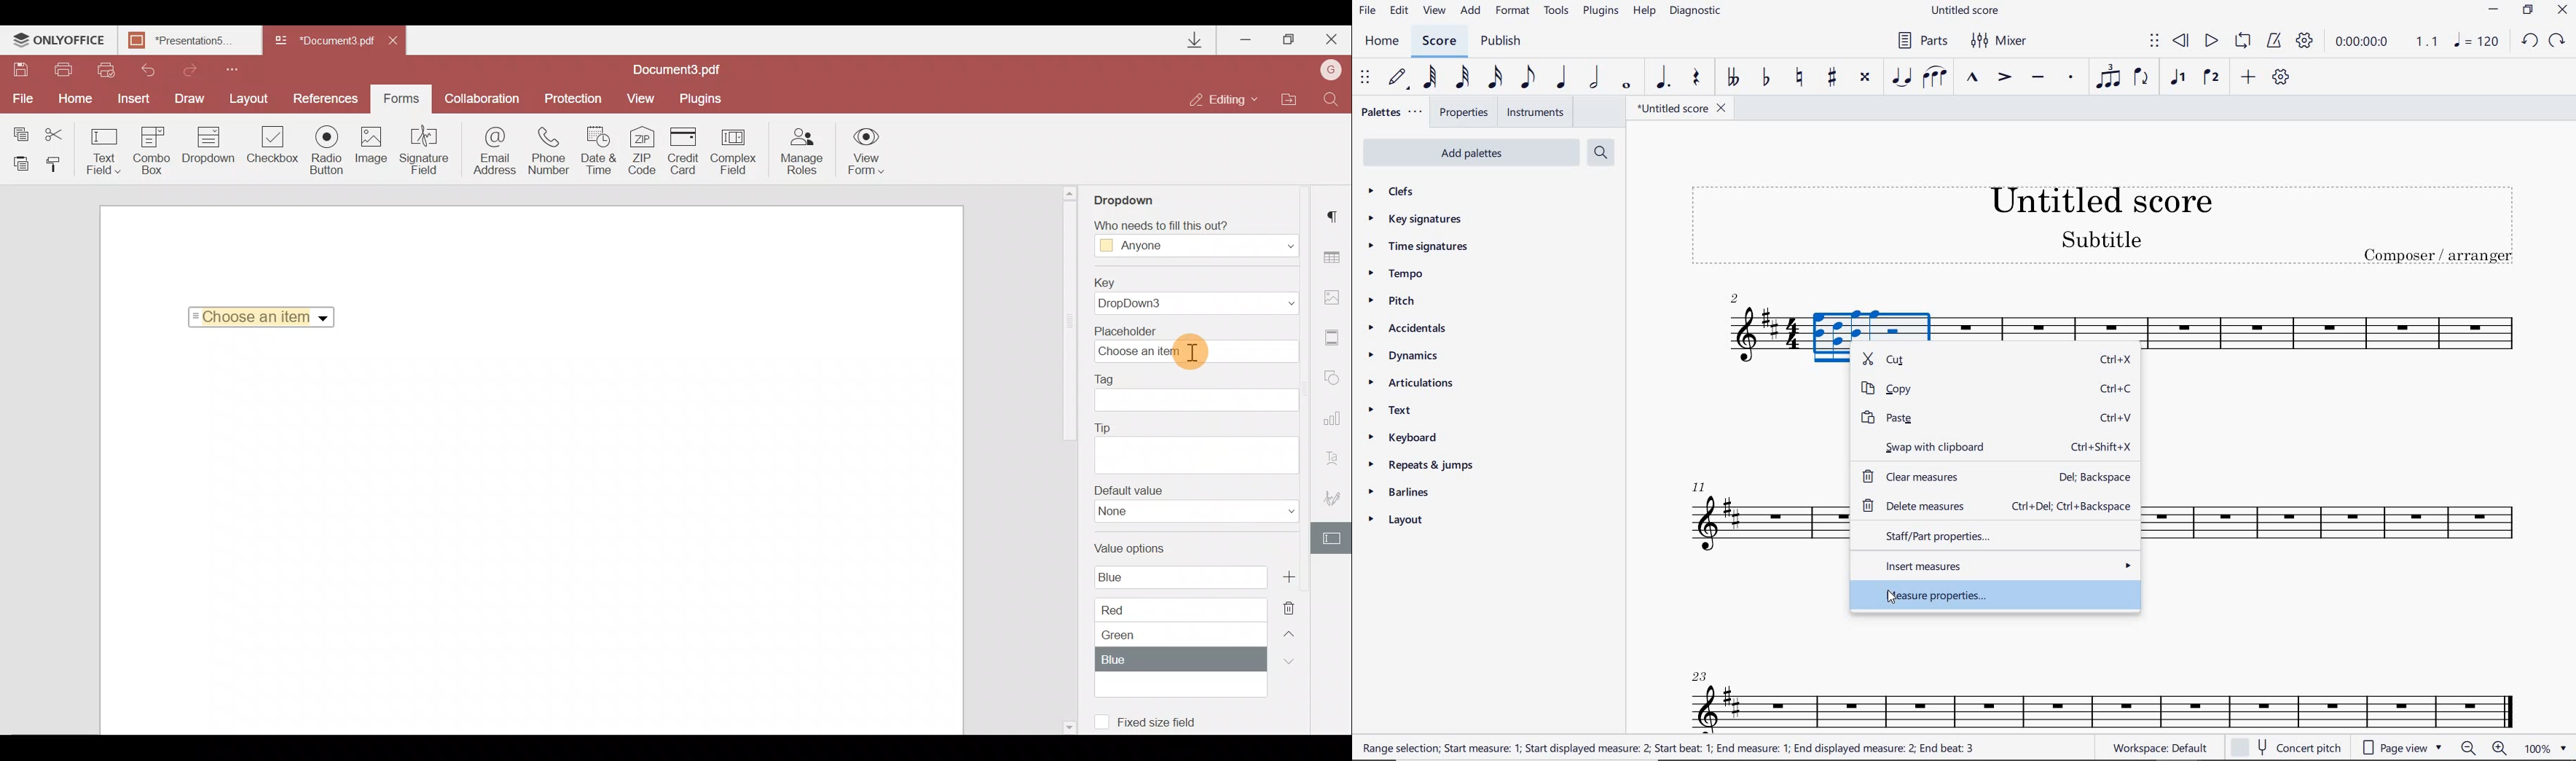 Image resolution: width=2576 pixels, height=784 pixels. What do you see at coordinates (2101, 222) in the screenshot?
I see `title` at bounding box center [2101, 222].